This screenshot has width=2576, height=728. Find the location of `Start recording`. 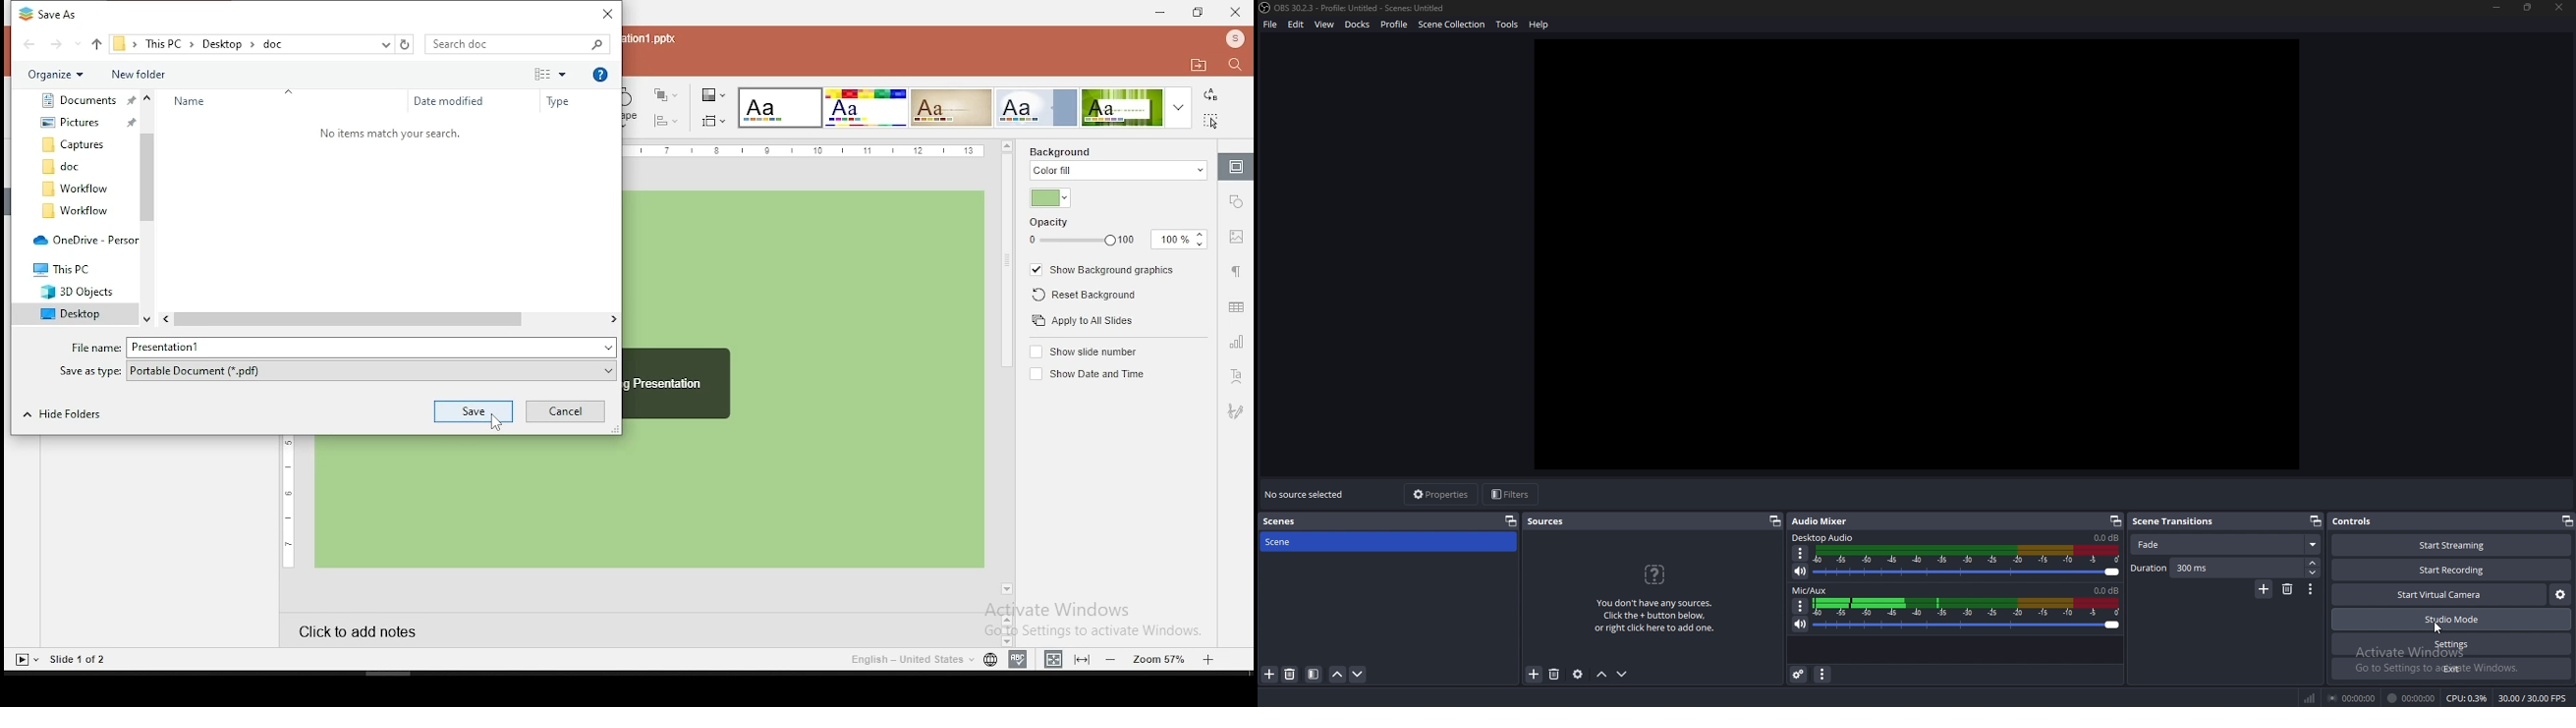

Start recording is located at coordinates (2453, 570).